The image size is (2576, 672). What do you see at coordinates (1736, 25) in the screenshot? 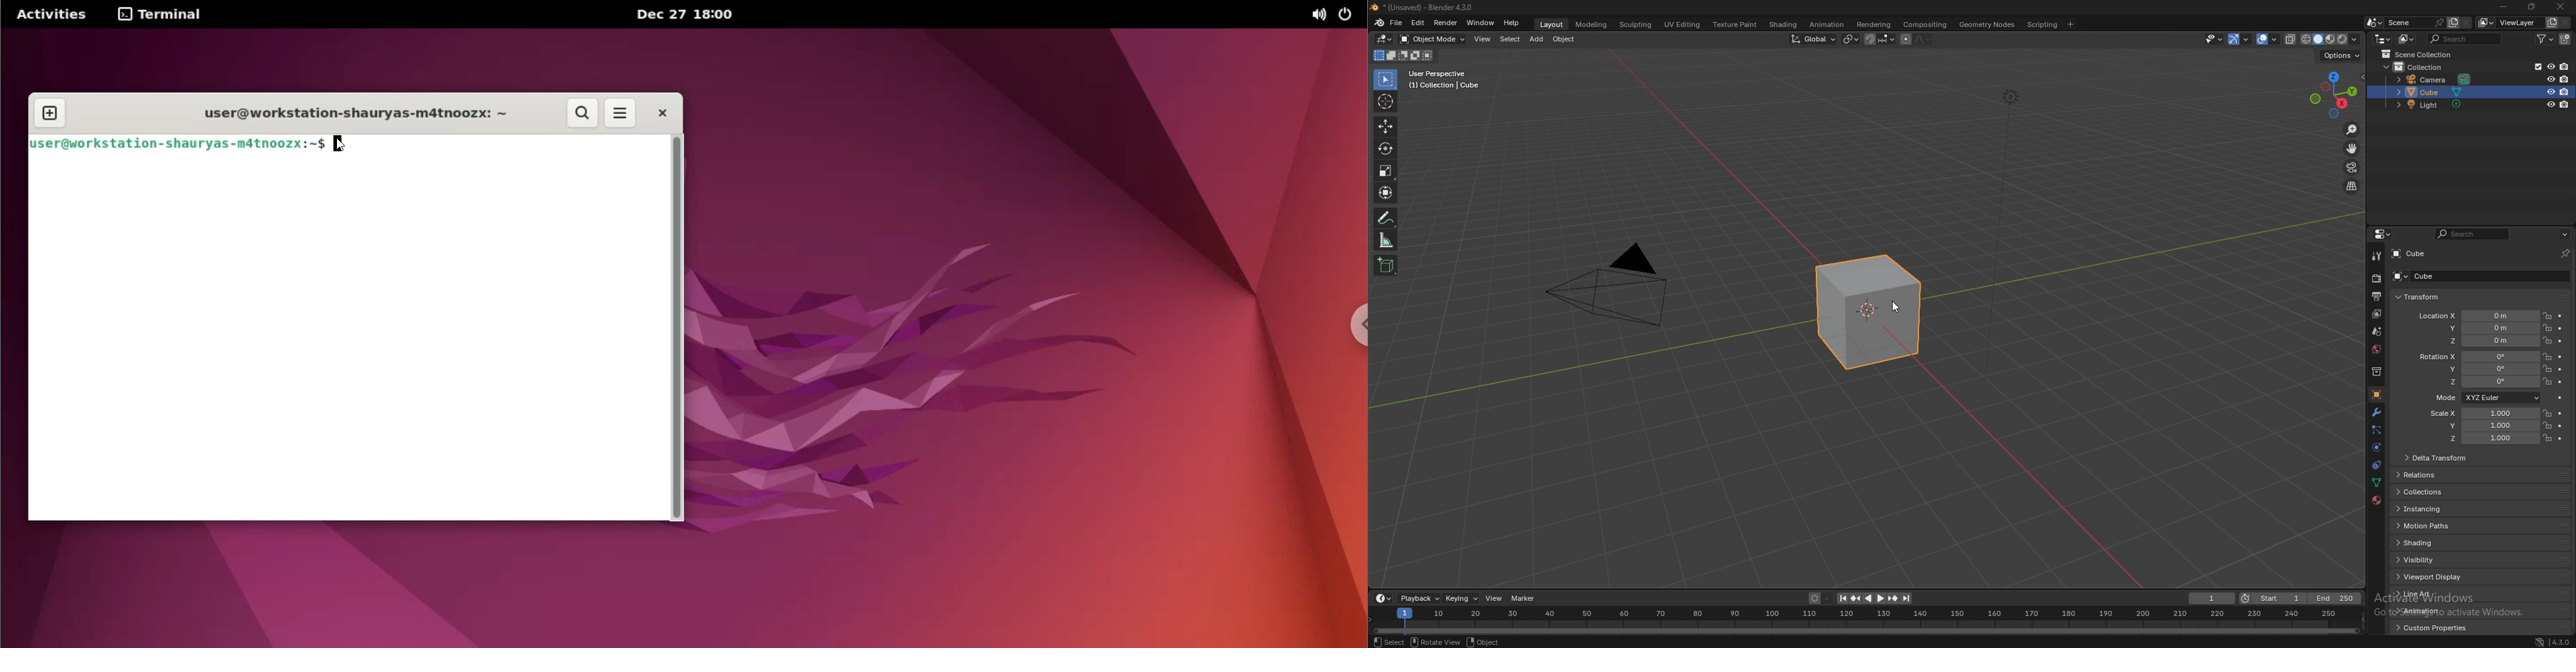
I see `texture paint` at bounding box center [1736, 25].